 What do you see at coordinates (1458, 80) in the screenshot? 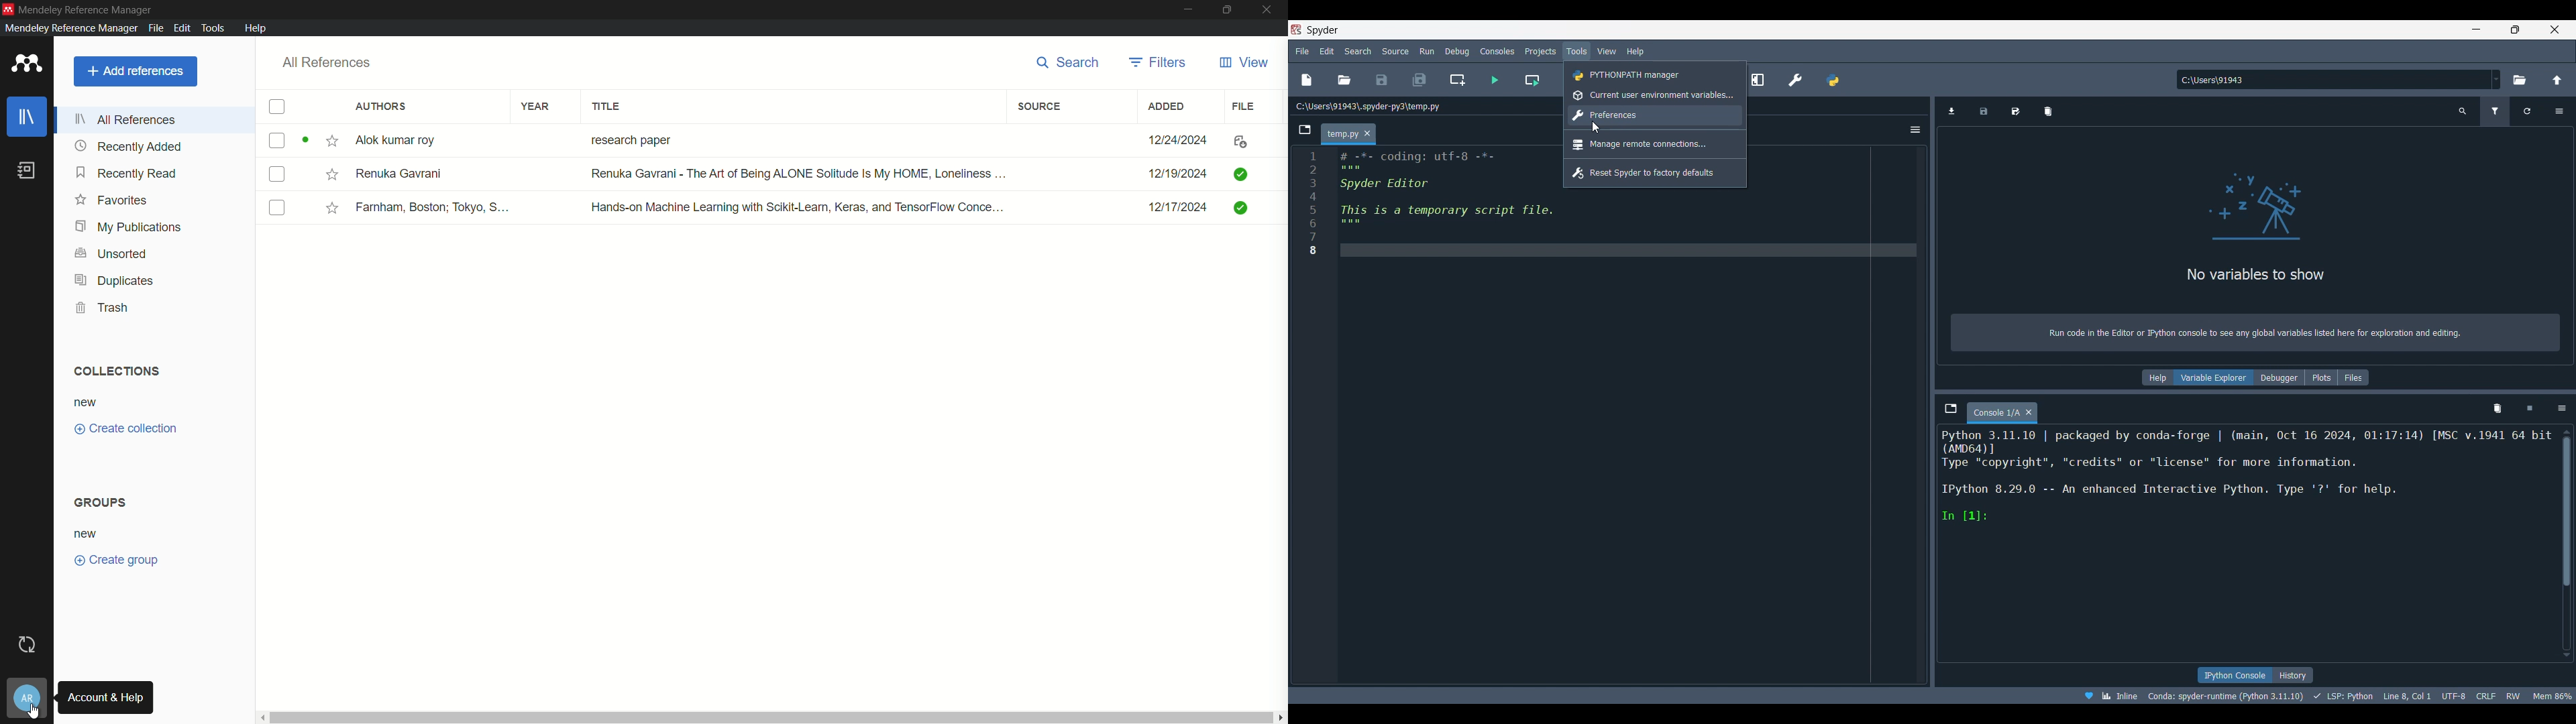
I see `Create new cell at the current line` at bounding box center [1458, 80].